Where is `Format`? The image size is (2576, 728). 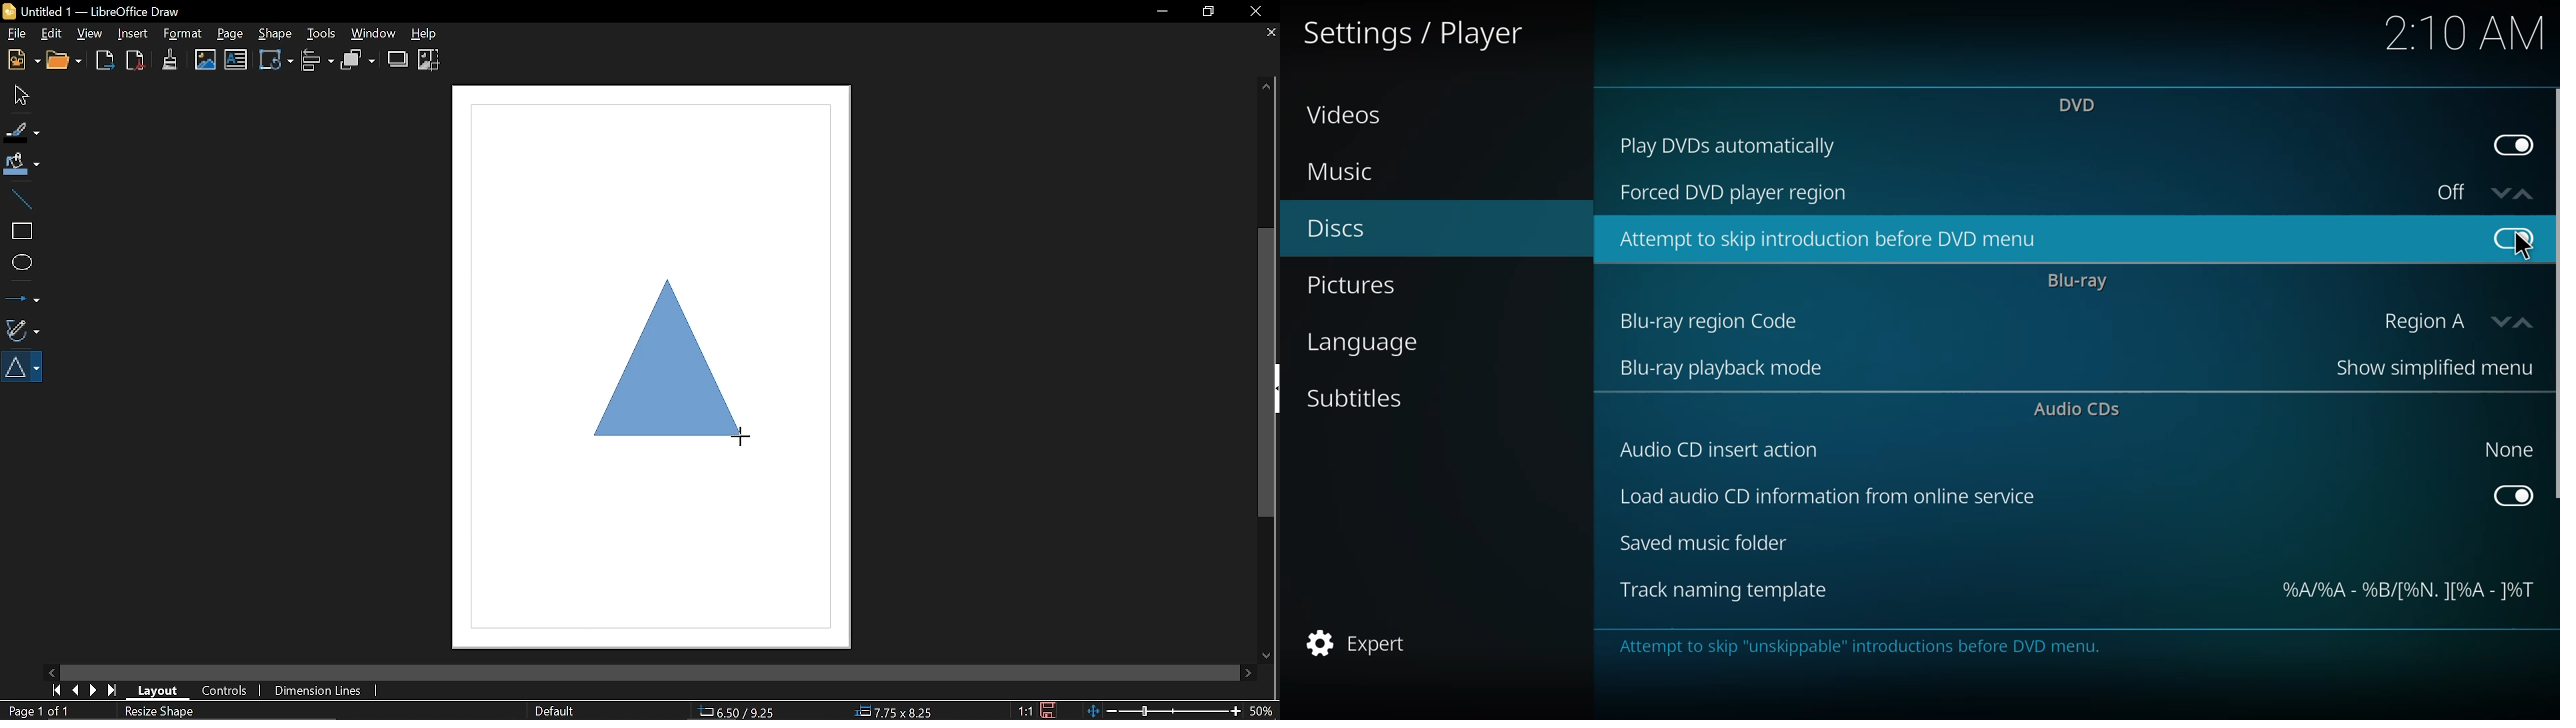 Format is located at coordinates (182, 34).